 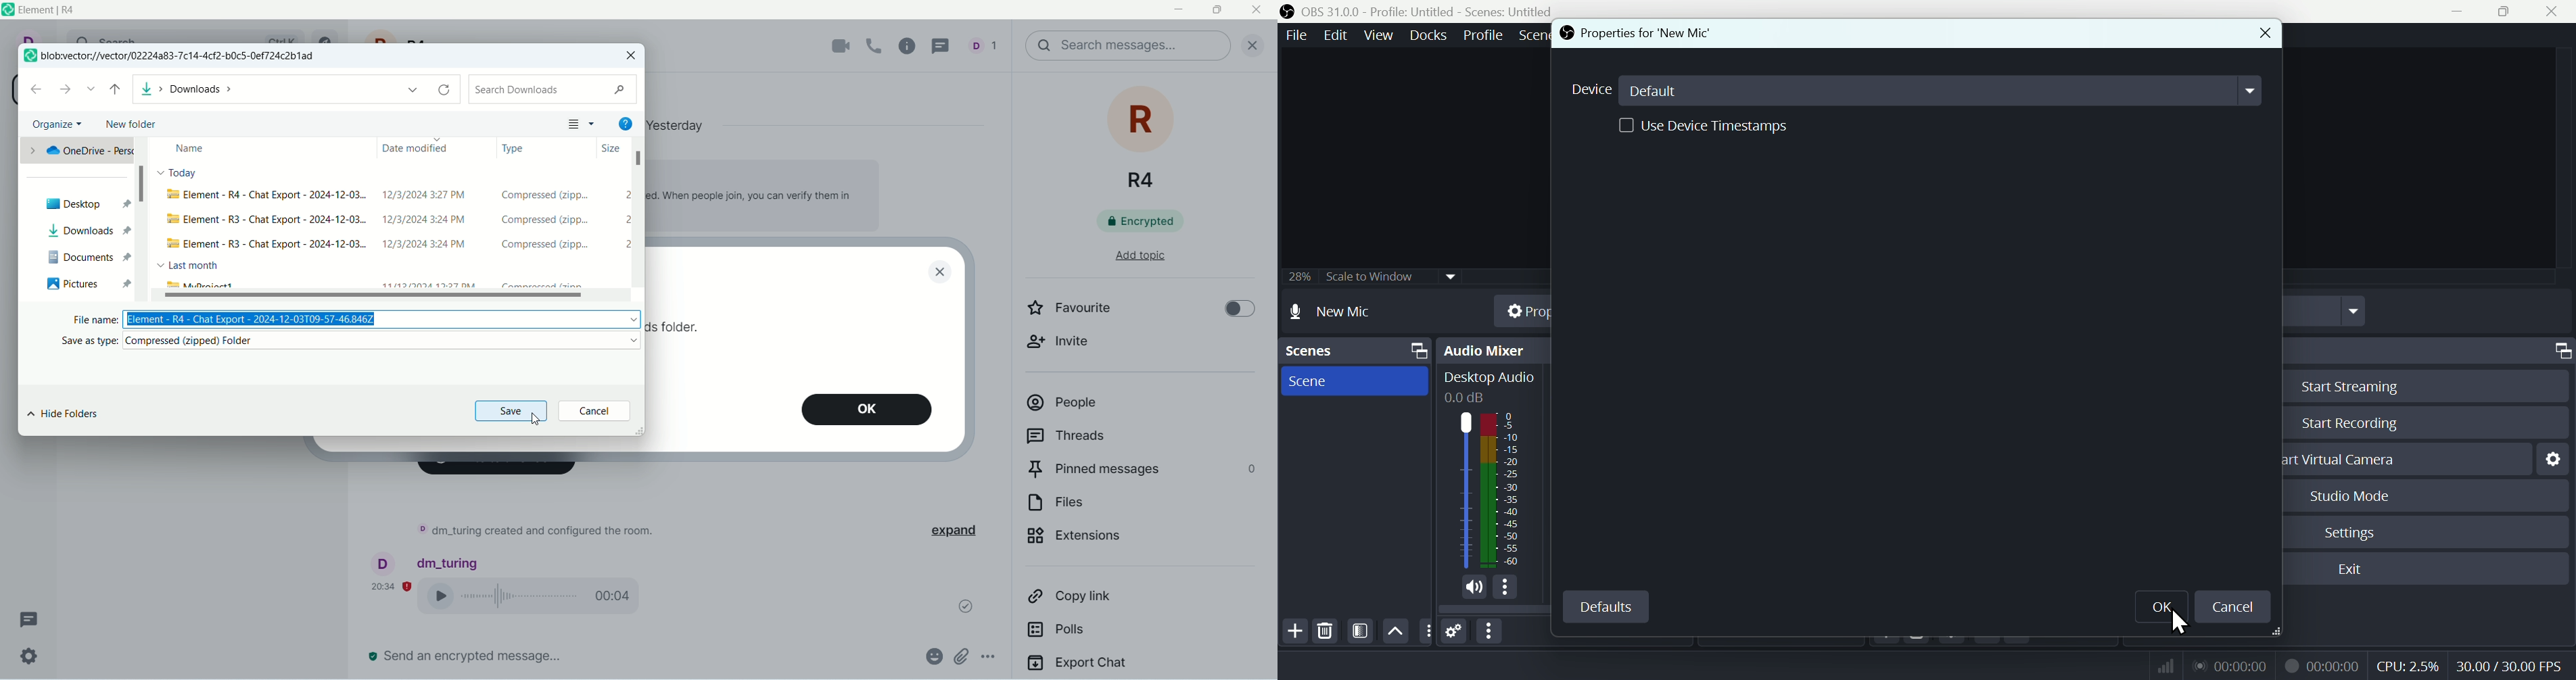 I want to click on Start recording, so click(x=2351, y=422).